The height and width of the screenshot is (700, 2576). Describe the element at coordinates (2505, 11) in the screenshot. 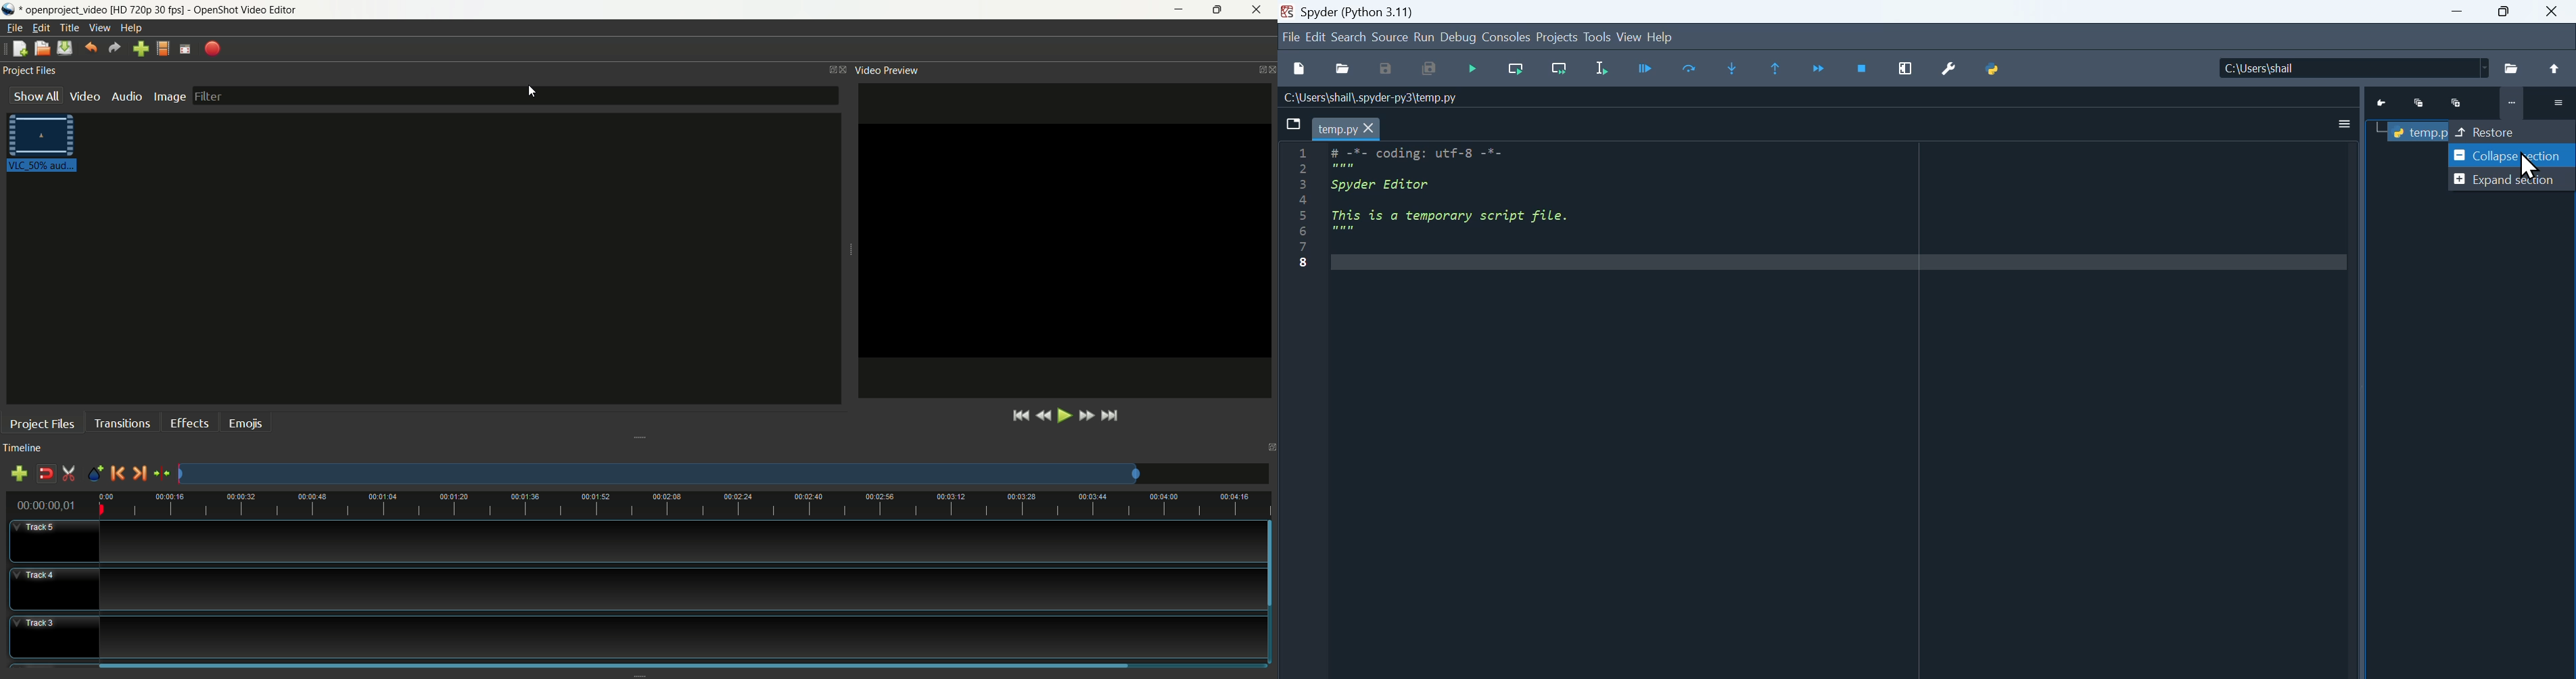

I see `Maximize` at that location.